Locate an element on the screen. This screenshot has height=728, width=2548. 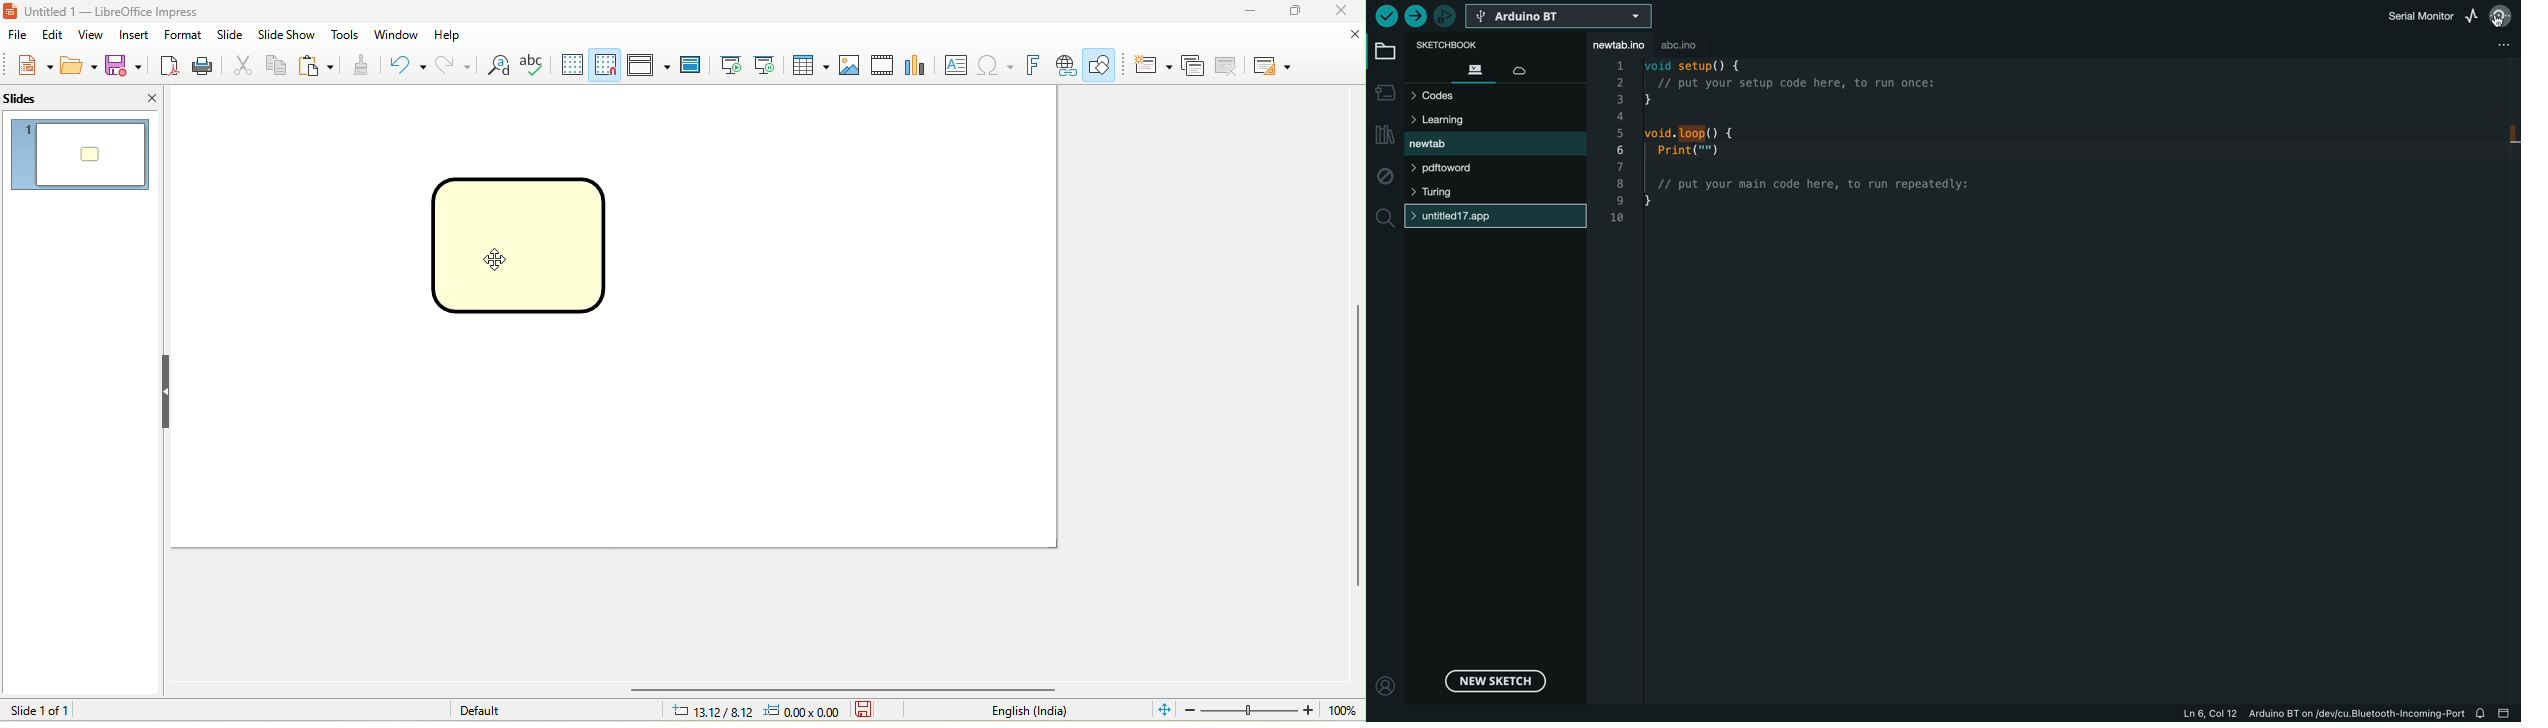
master slide is located at coordinates (695, 65).